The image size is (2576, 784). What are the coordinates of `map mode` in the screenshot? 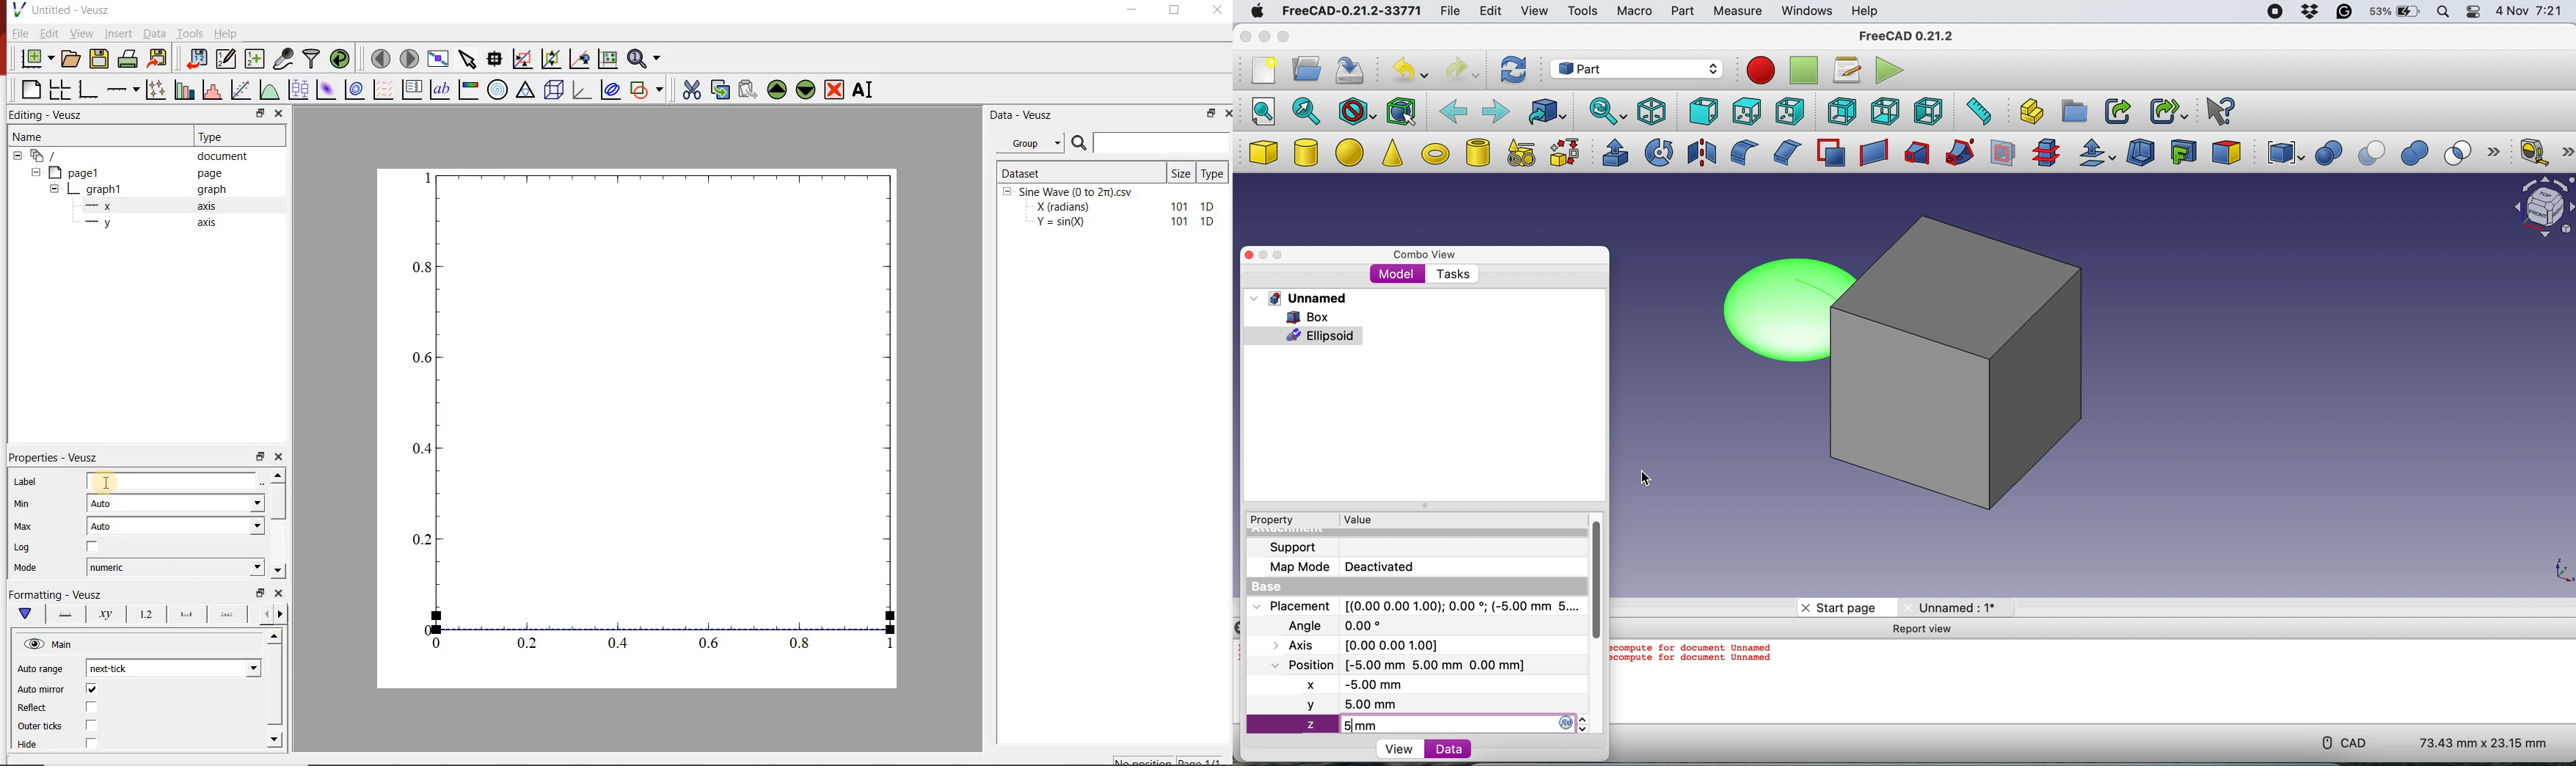 It's located at (1296, 569).